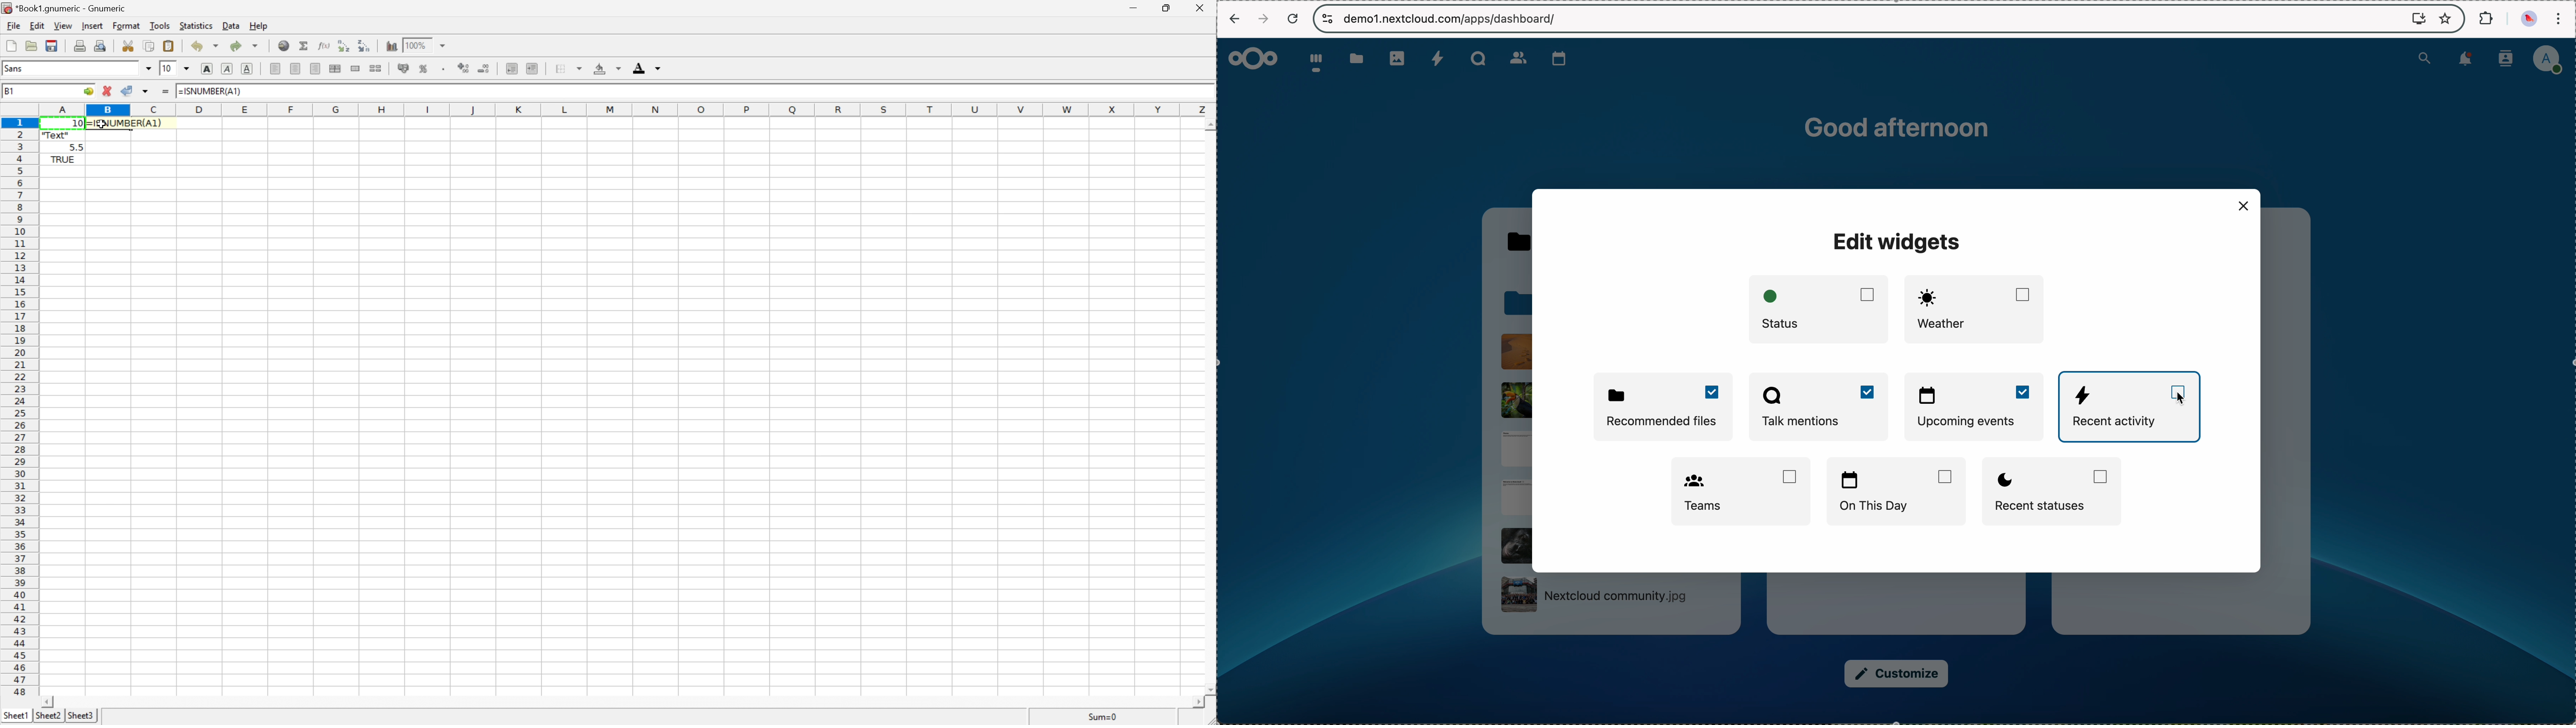 The image size is (2576, 728). Describe the element at coordinates (1900, 126) in the screenshot. I see `good afternoon` at that location.